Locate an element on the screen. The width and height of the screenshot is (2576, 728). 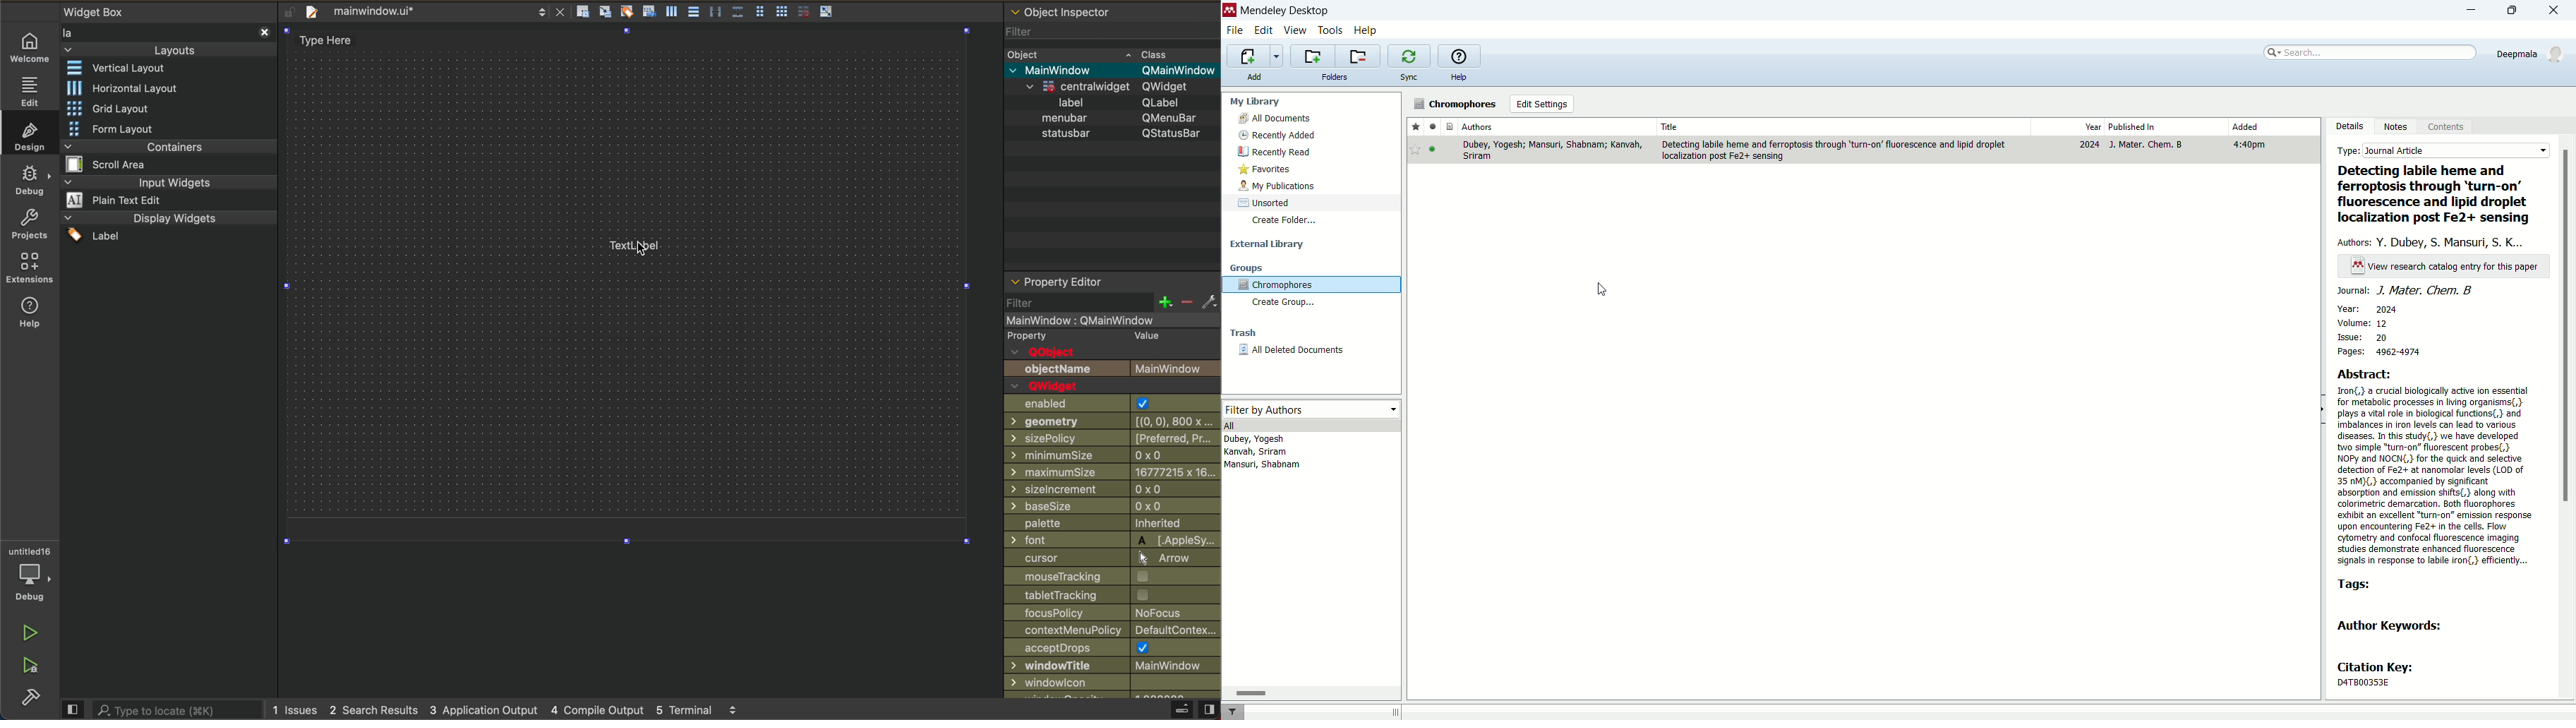
cursor is located at coordinates (1606, 290).